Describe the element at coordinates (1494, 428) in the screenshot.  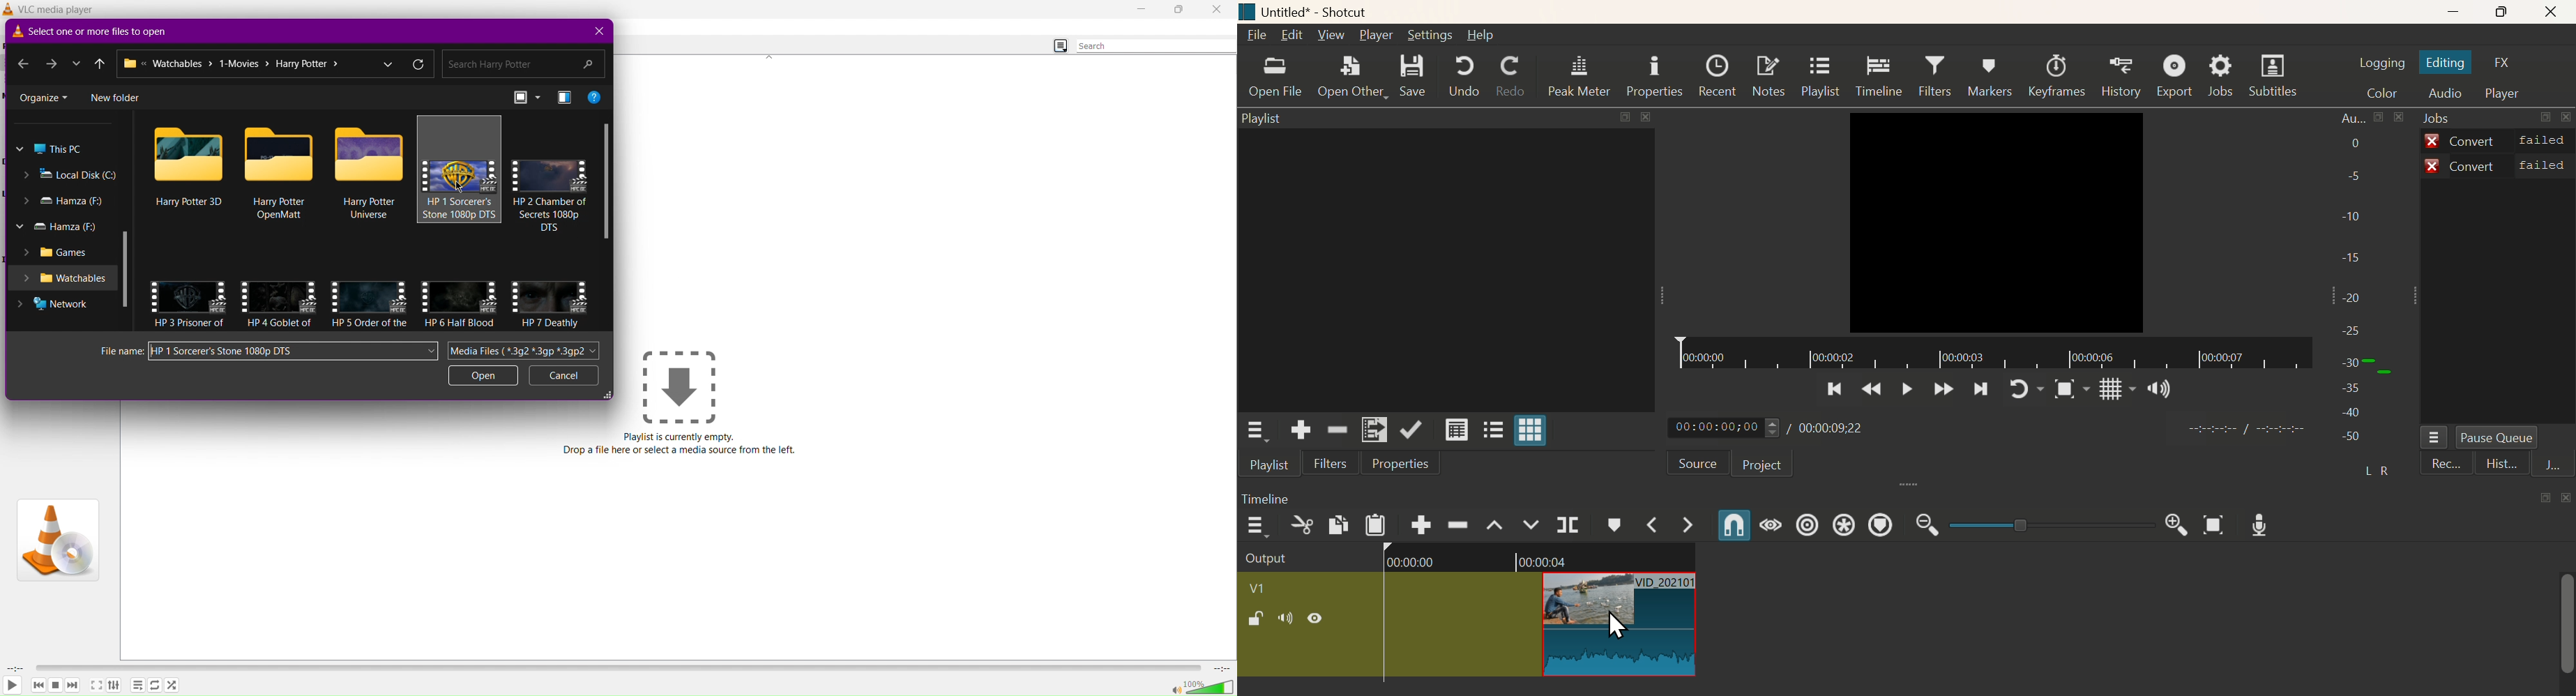
I see `View as tiles` at that location.